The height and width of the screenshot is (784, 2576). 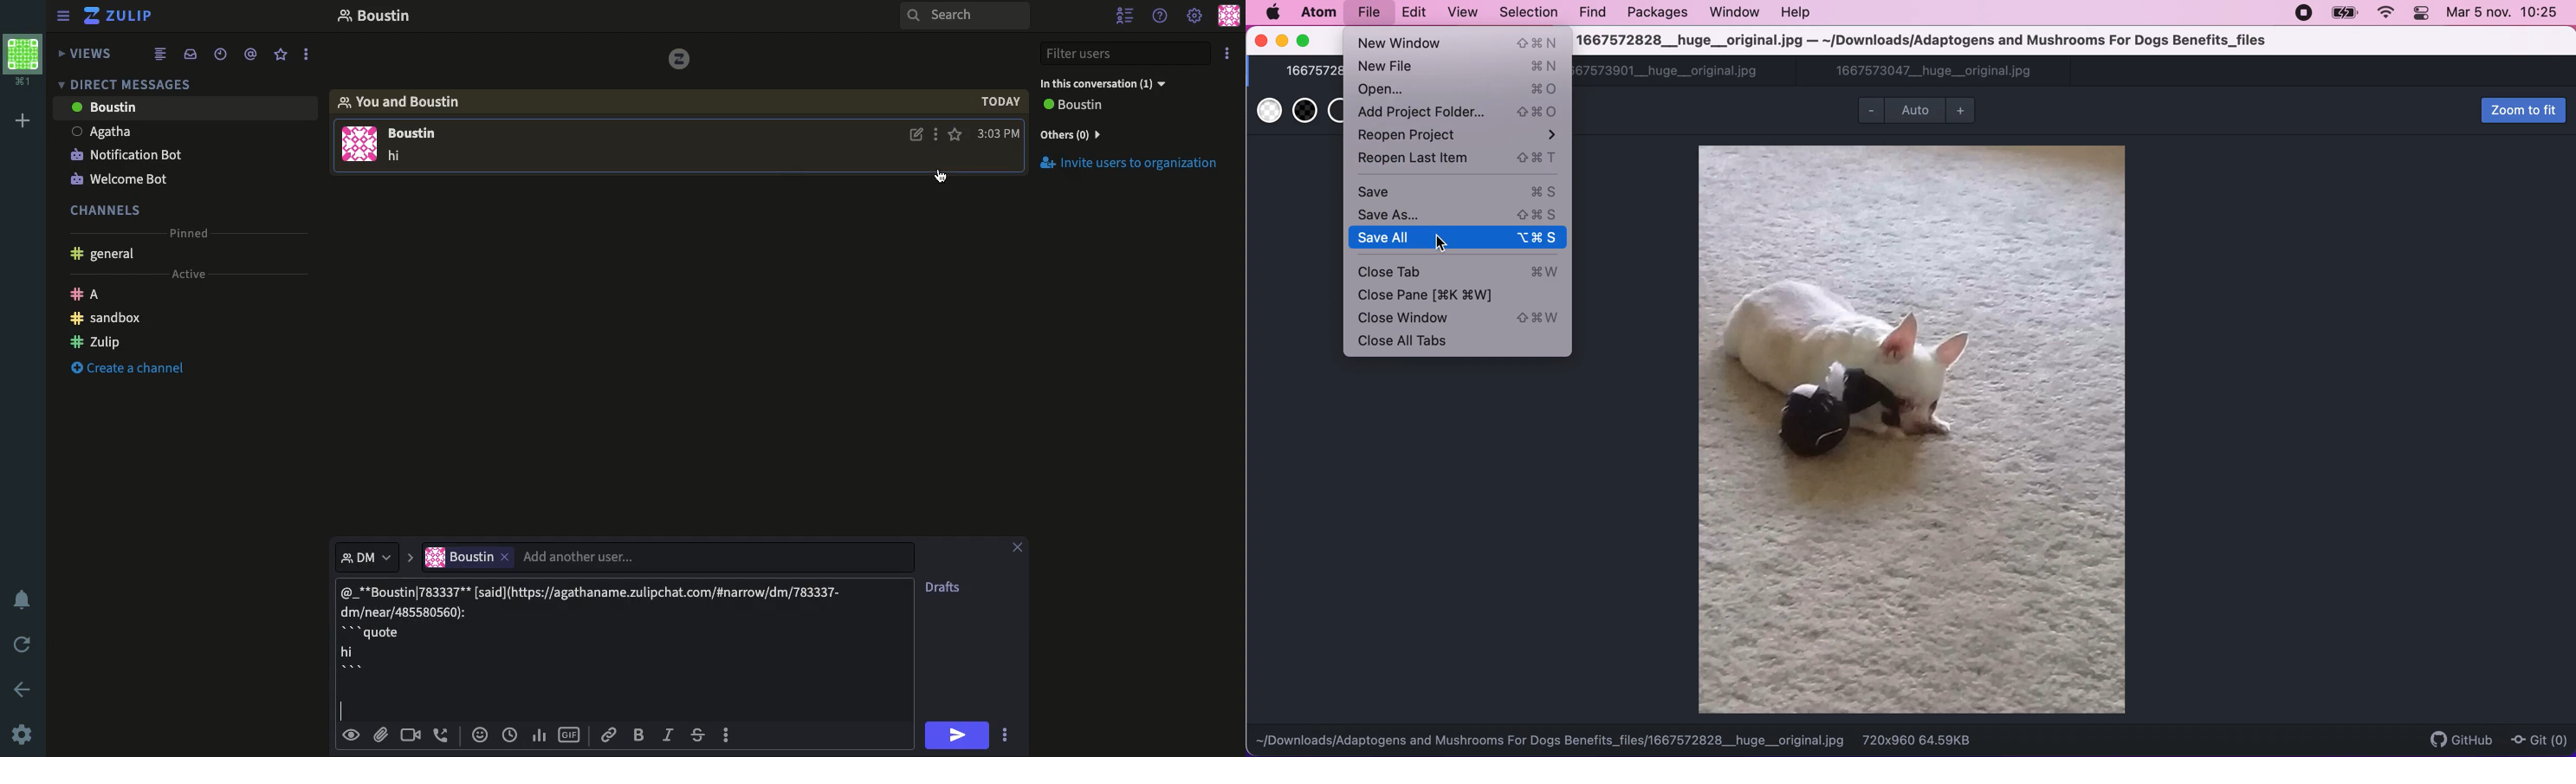 I want to click on Time, so click(x=998, y=118).